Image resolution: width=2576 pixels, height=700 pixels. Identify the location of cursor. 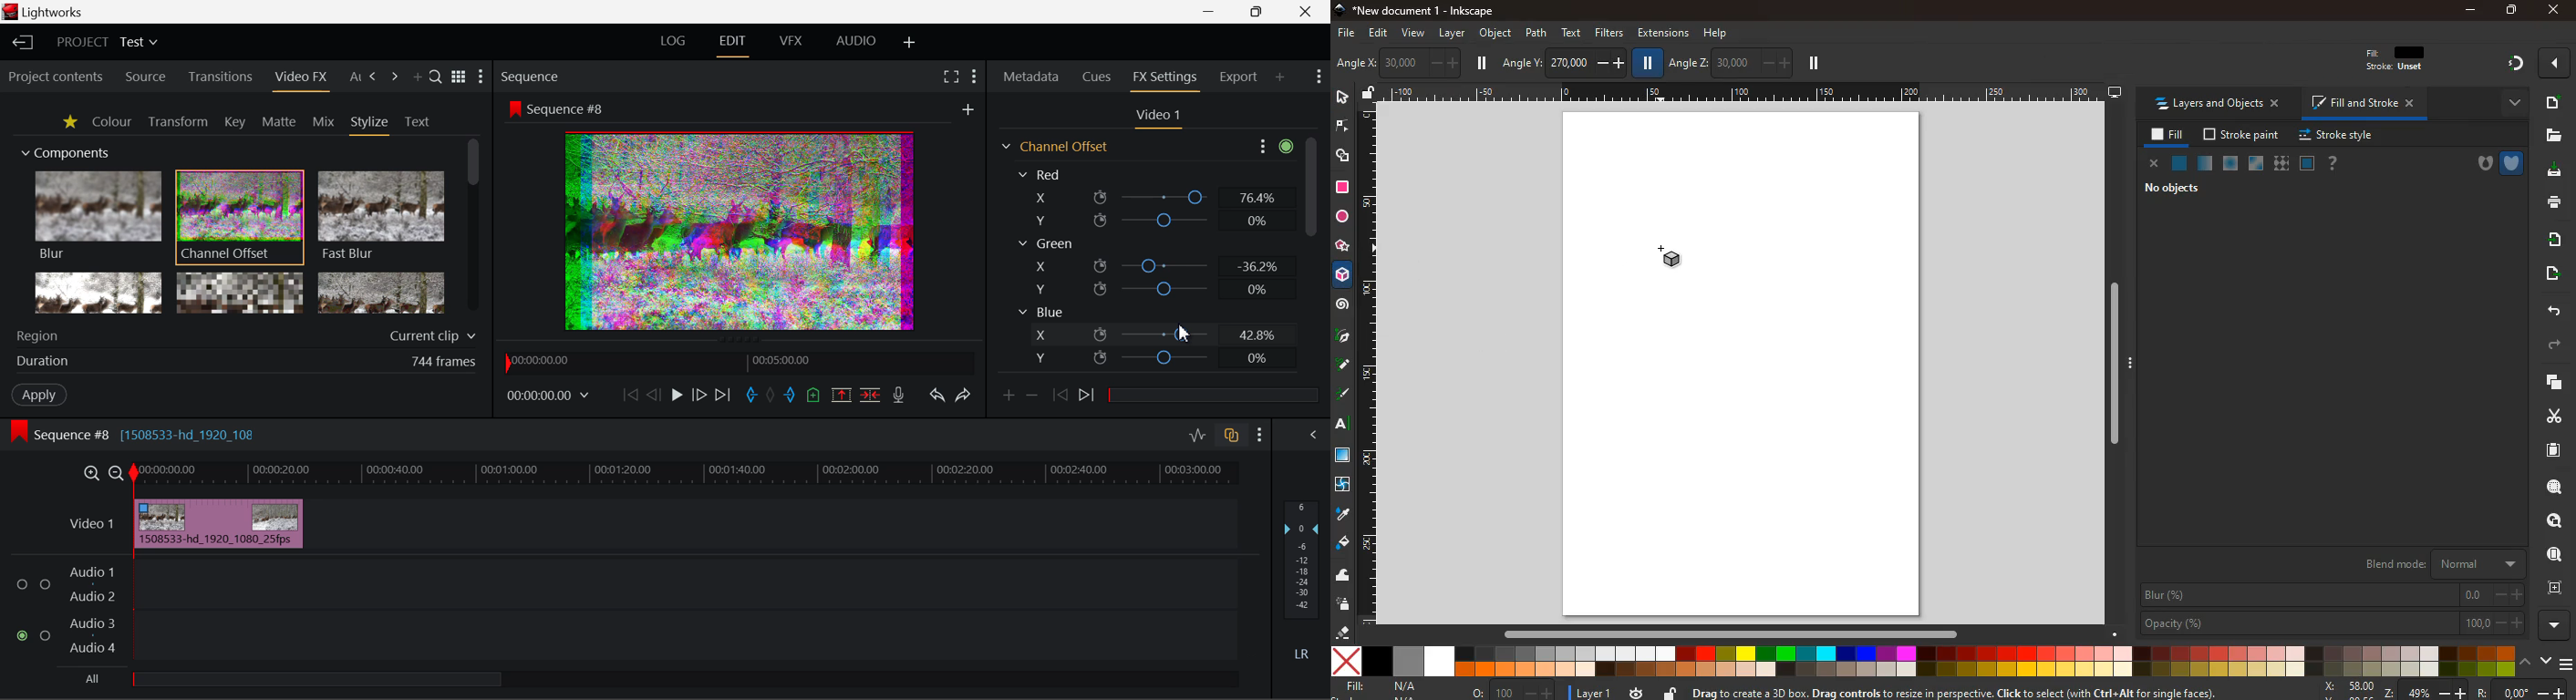
(1658, 245).